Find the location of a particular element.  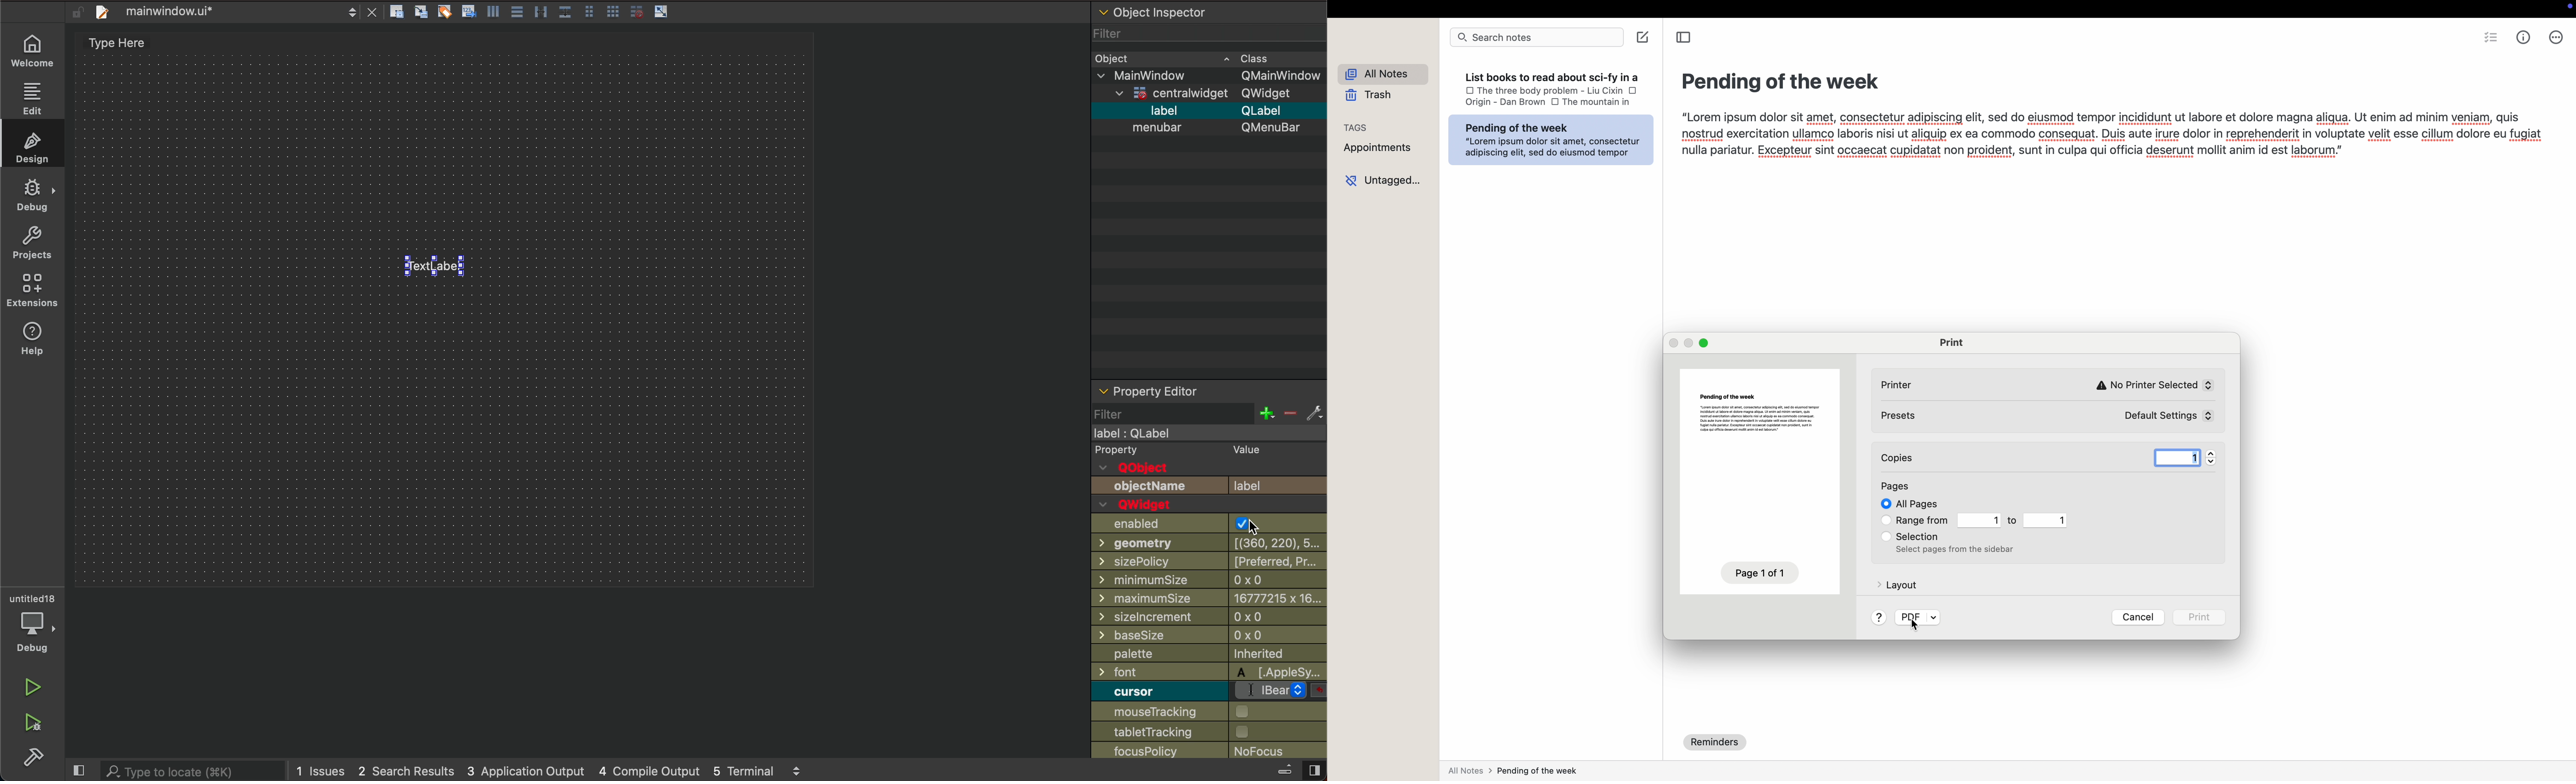

maximize popup is located at coordinates (1706, 344).